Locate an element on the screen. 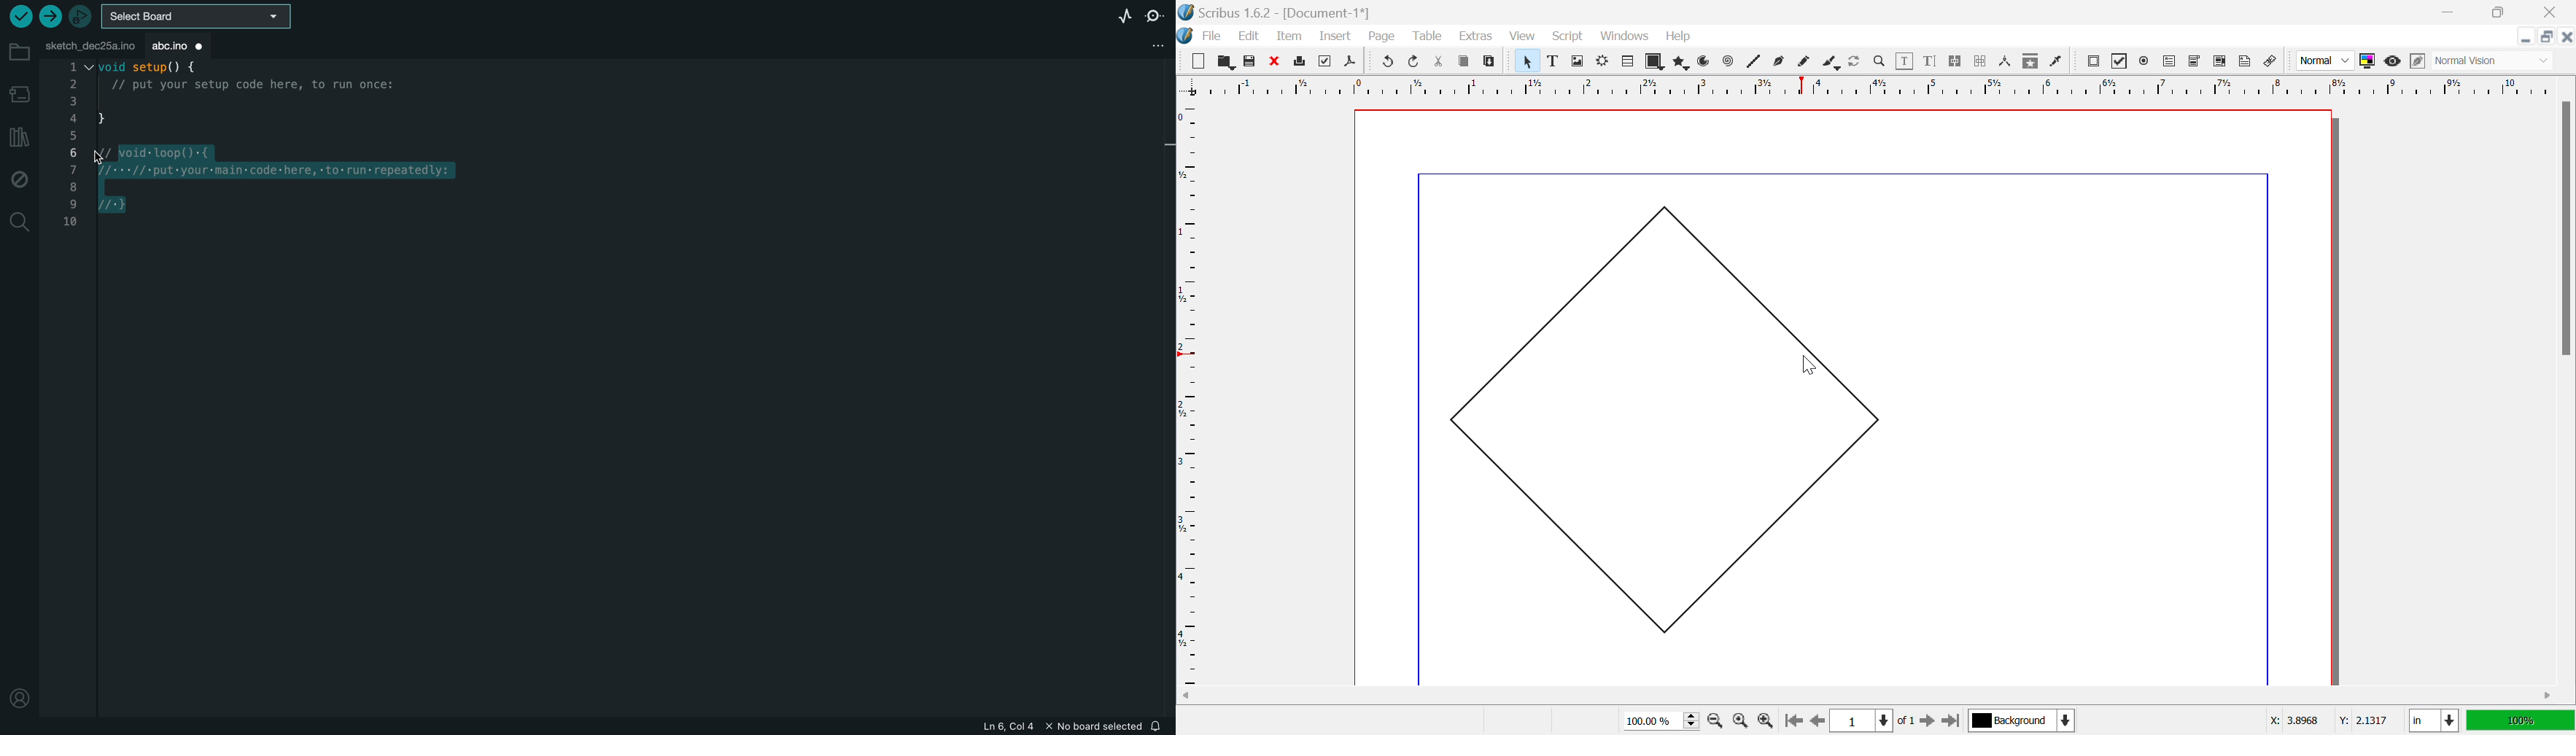 Image resolution: width=2576 pixels, height=756 pixels. cursor is located at coordinates (1808, 365).